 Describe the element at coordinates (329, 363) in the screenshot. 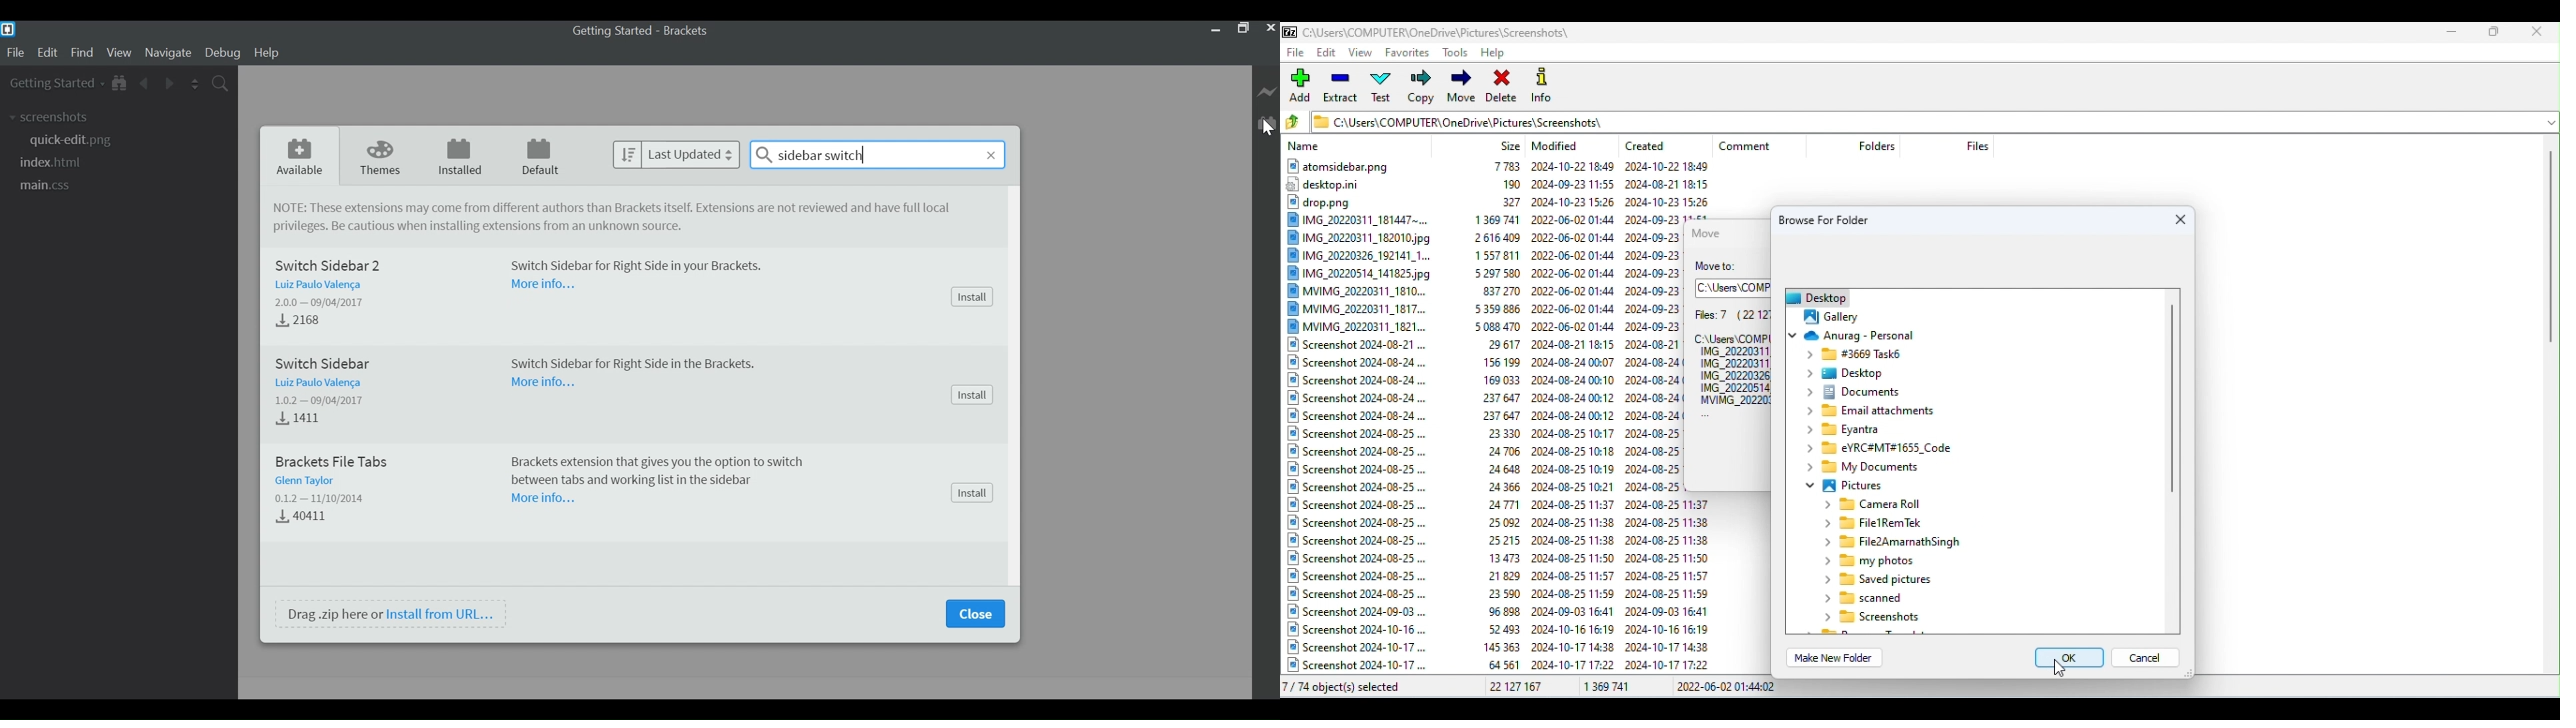

I see `Switch Sidebar` at that location.